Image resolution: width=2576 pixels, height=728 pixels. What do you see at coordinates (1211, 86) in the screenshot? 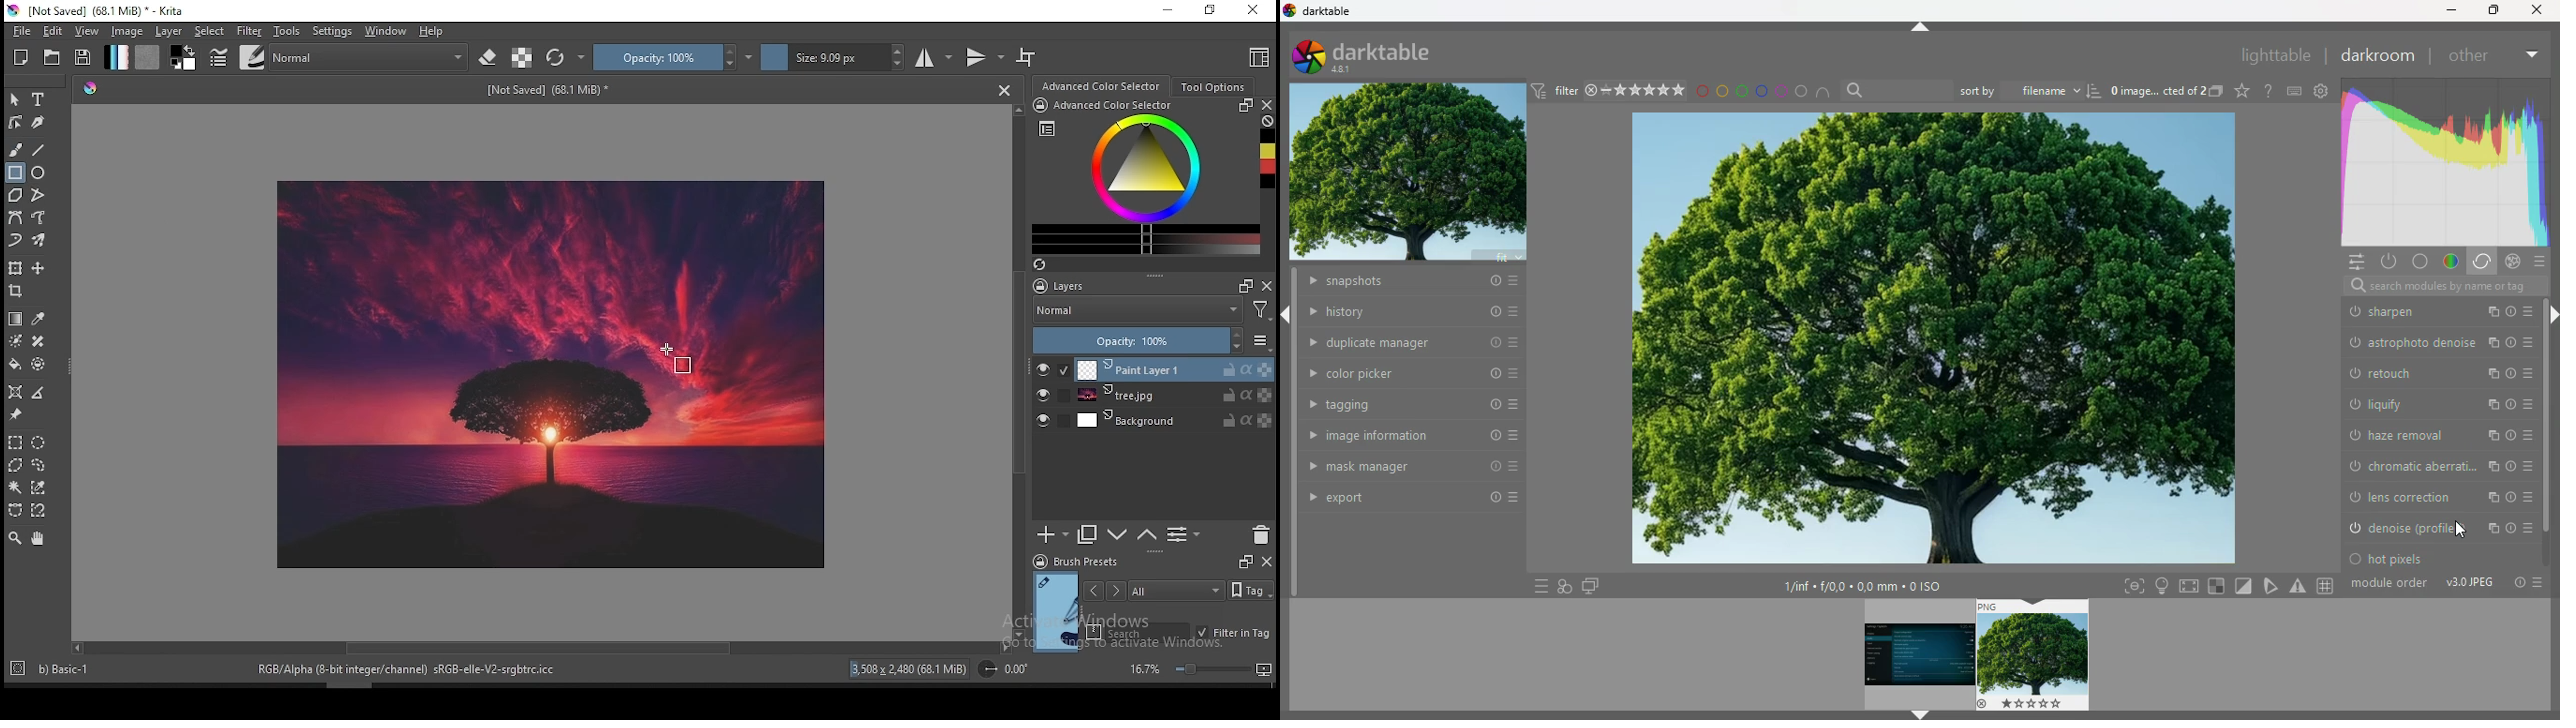
I see `tool options` at bounding box center [1211, 86].